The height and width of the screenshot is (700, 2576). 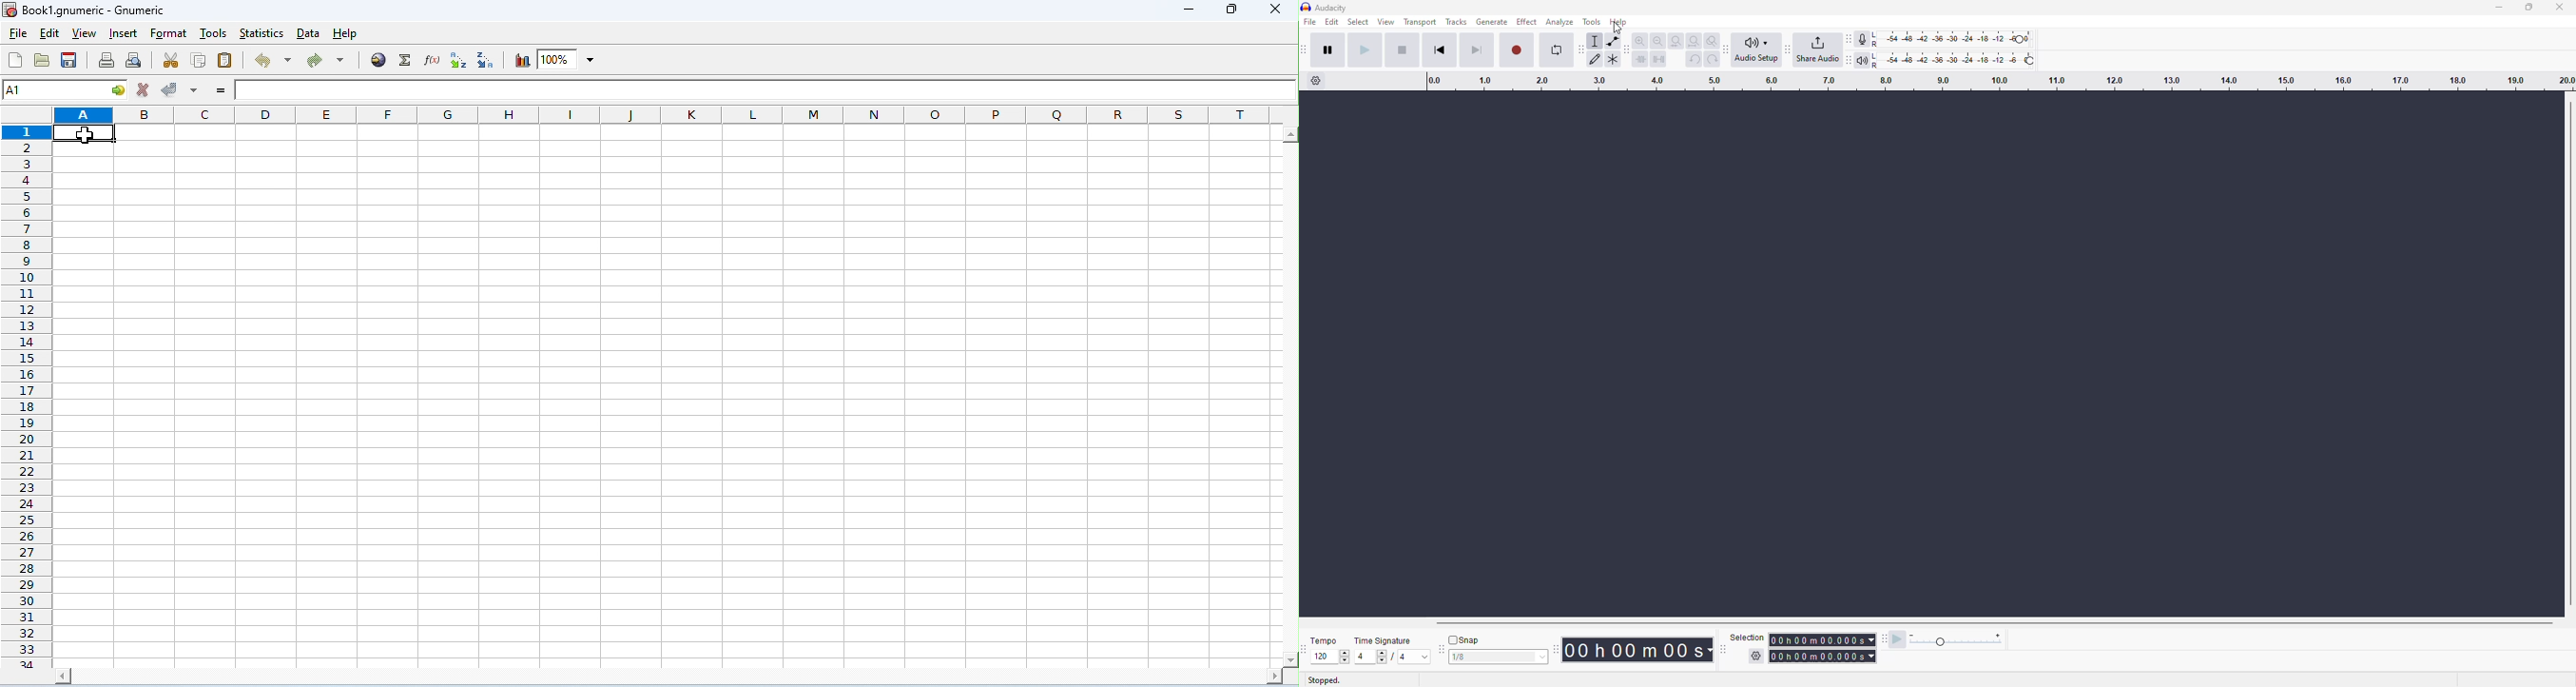 I want to click on draw tool, so click(x=1596, y=59).